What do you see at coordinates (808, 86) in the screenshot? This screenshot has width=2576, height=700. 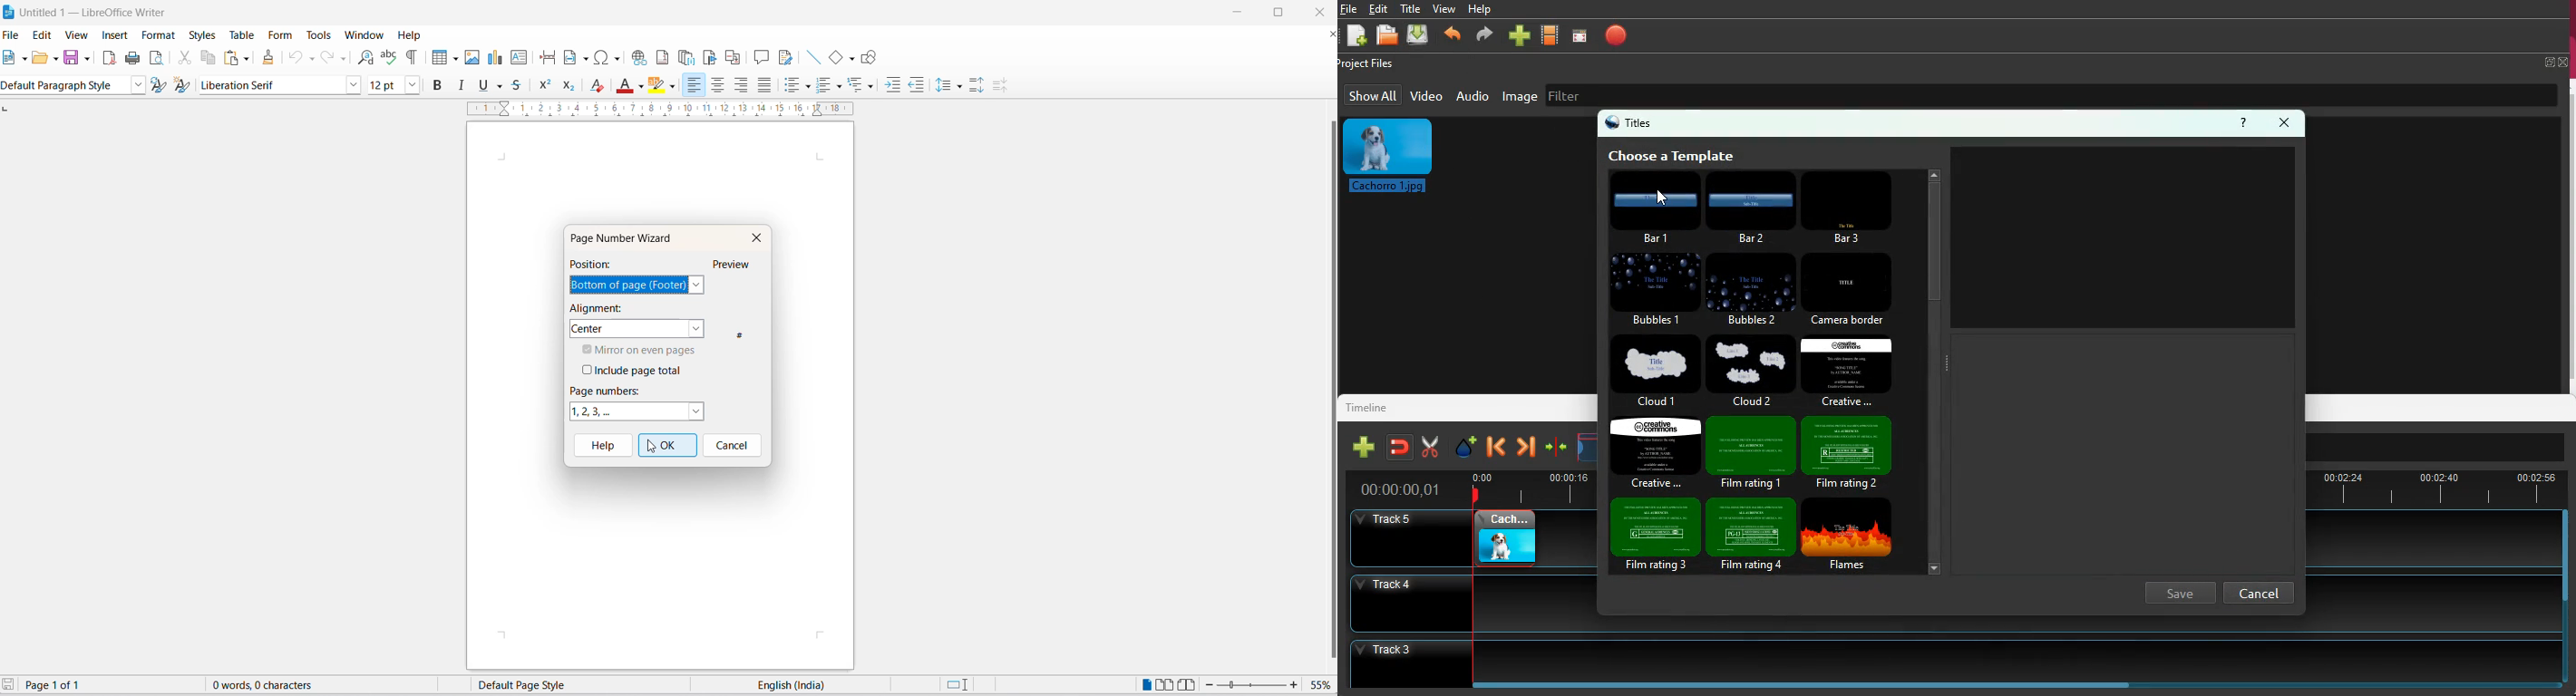 I see `toggle unordered list` at bounding box center [808, 86].